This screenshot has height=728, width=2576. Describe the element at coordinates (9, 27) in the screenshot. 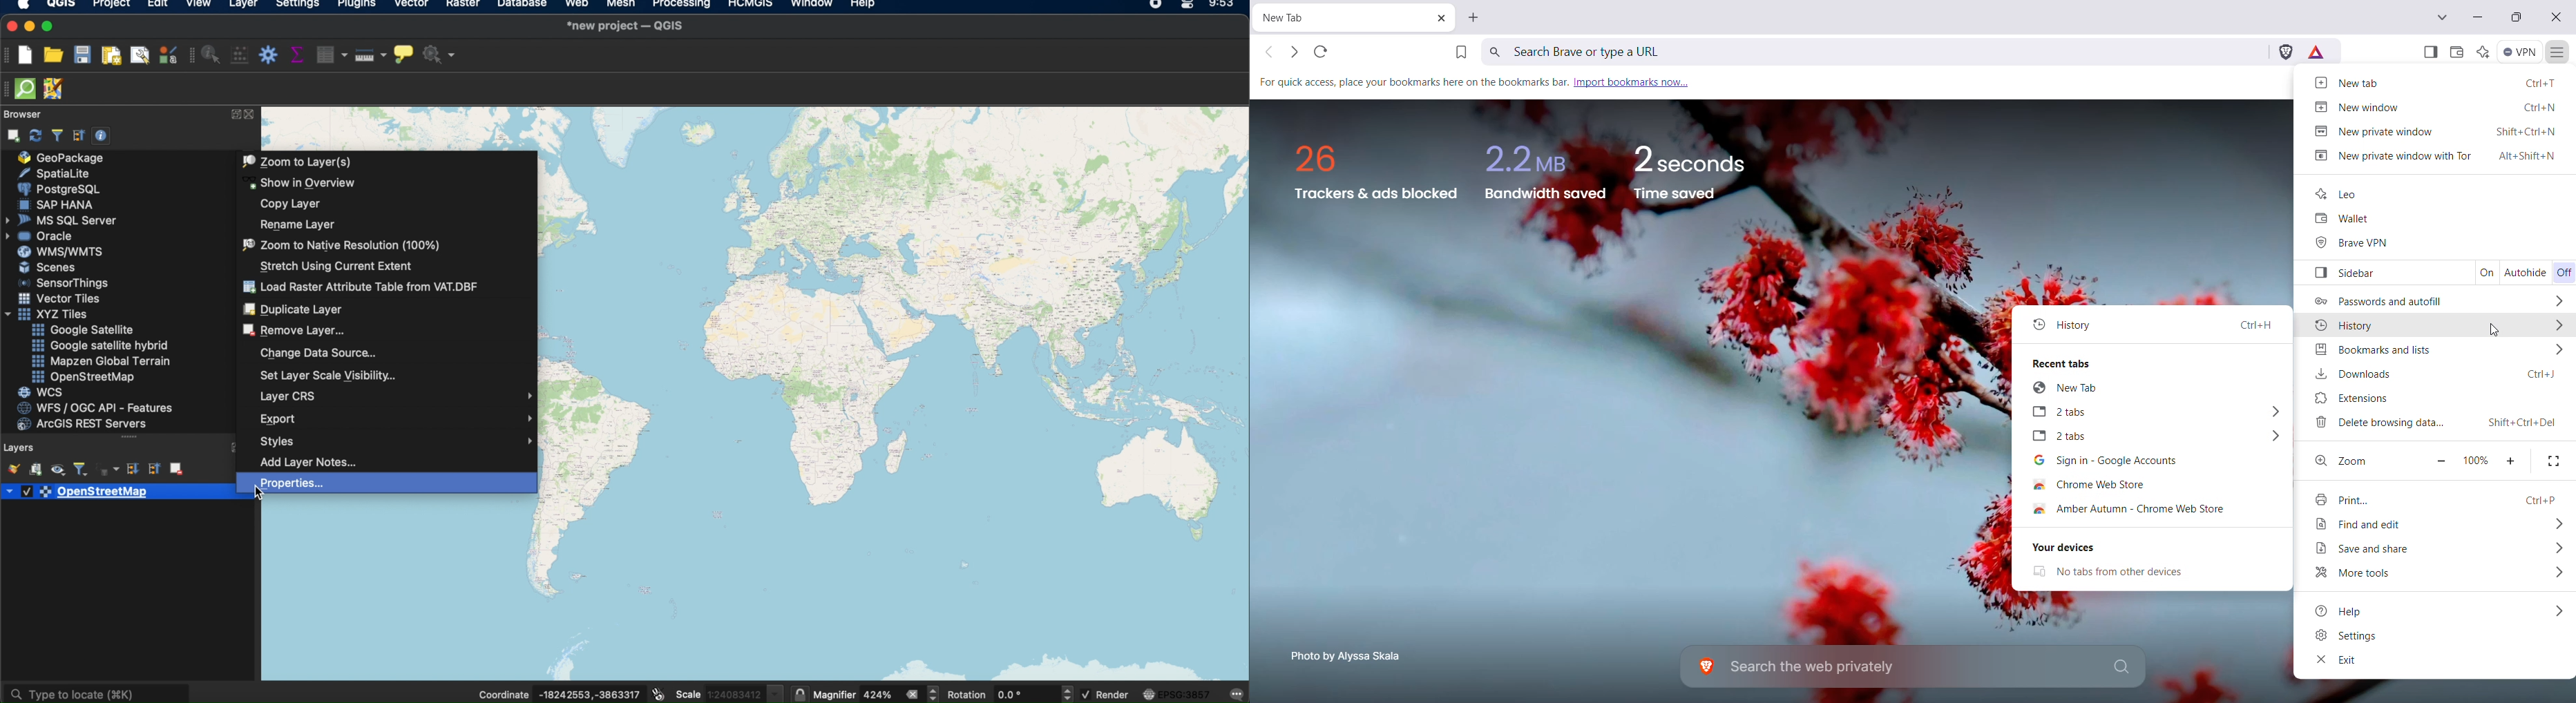

I see `close` at that location.